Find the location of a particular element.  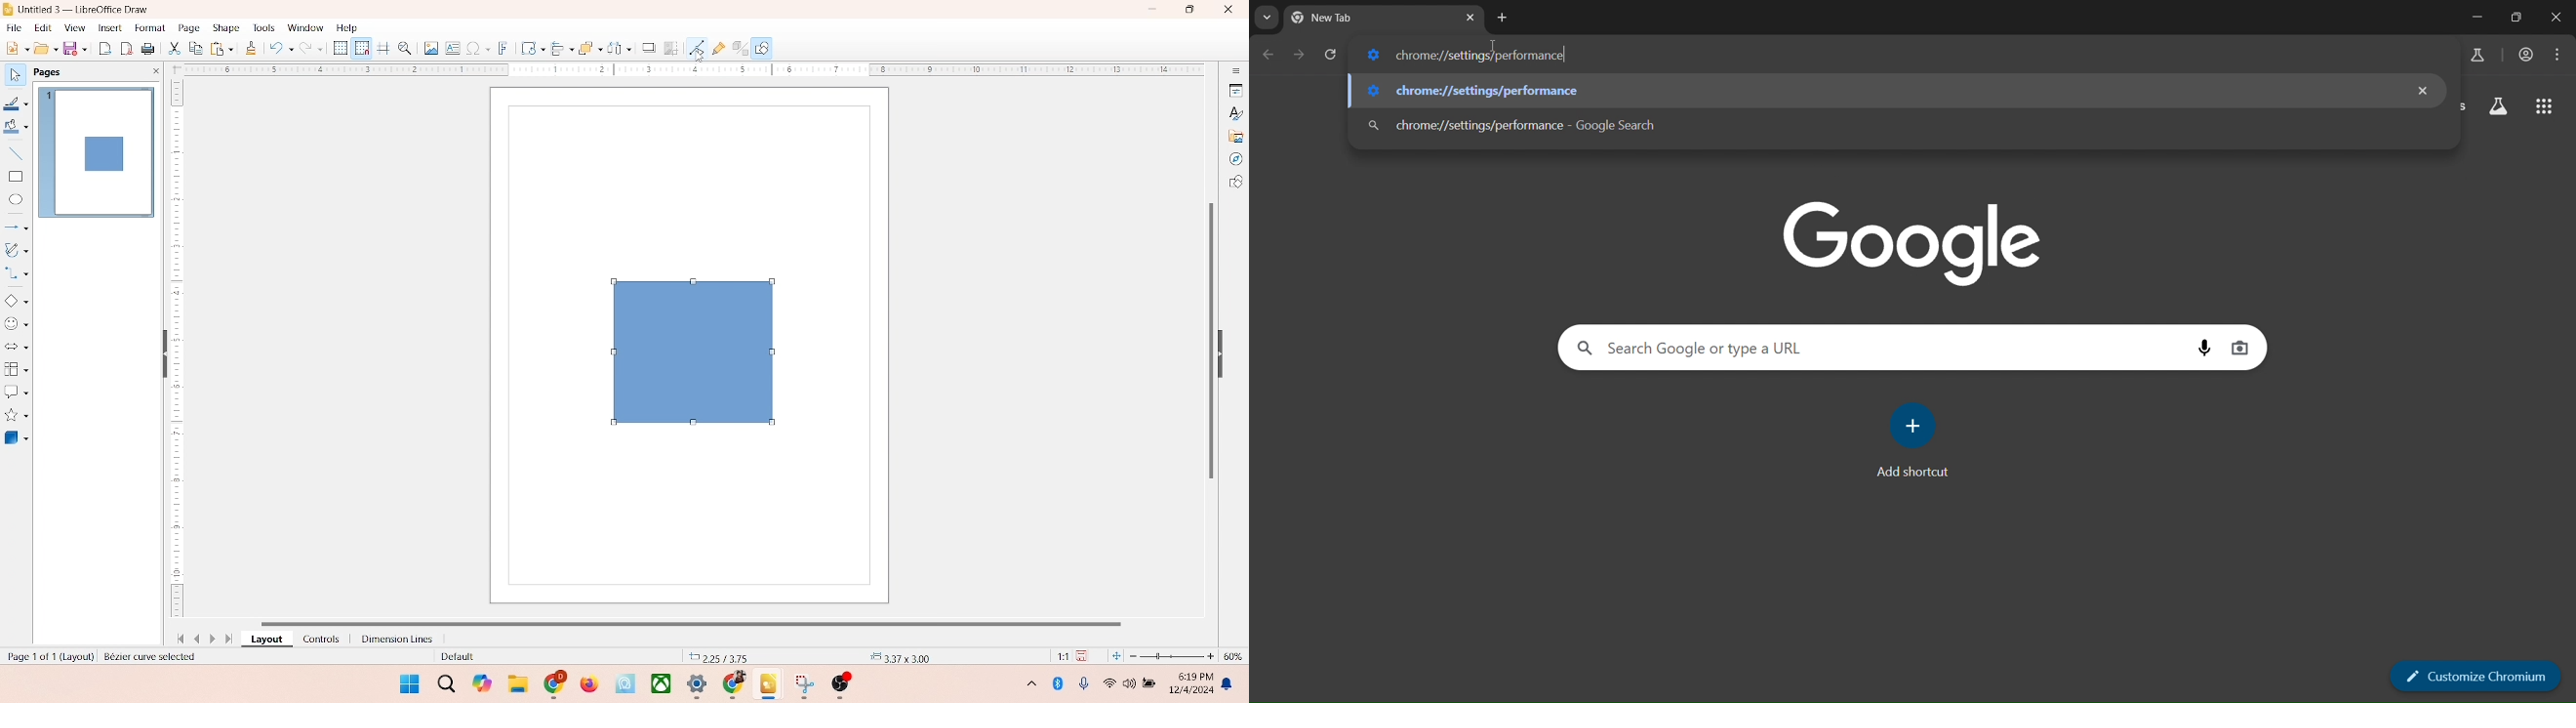

coordinates is located at coordinates (719, 655).